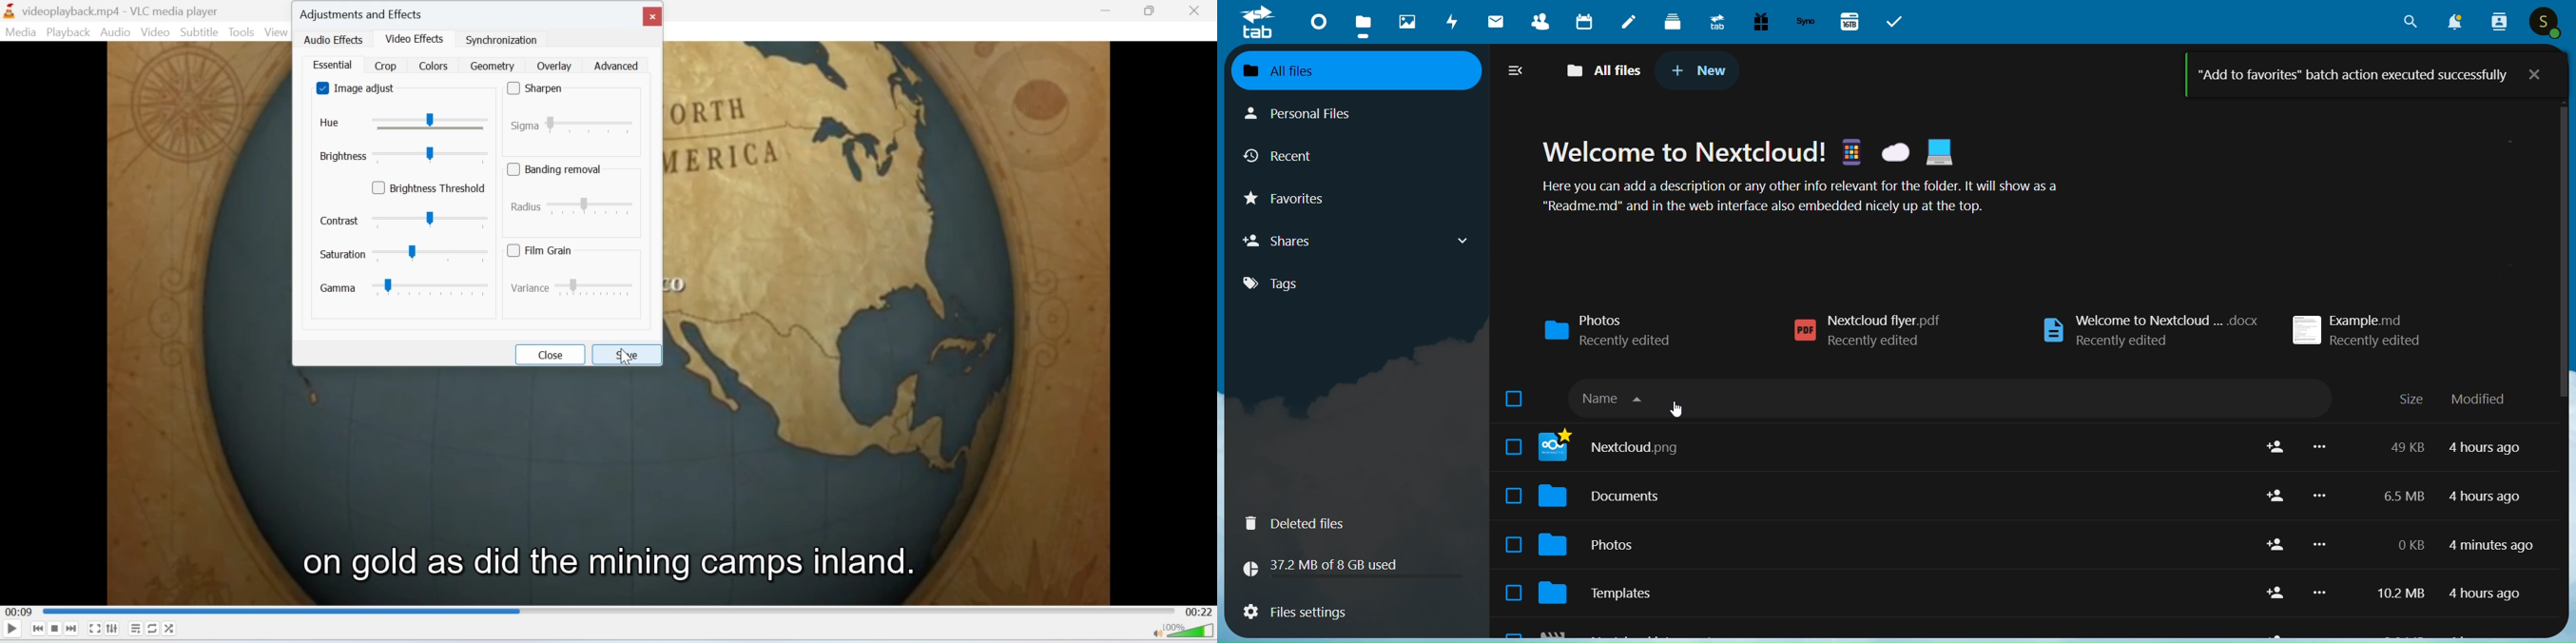 This screenshot has width=2576, height=644. I want to click on deck, so click(1672, 23).